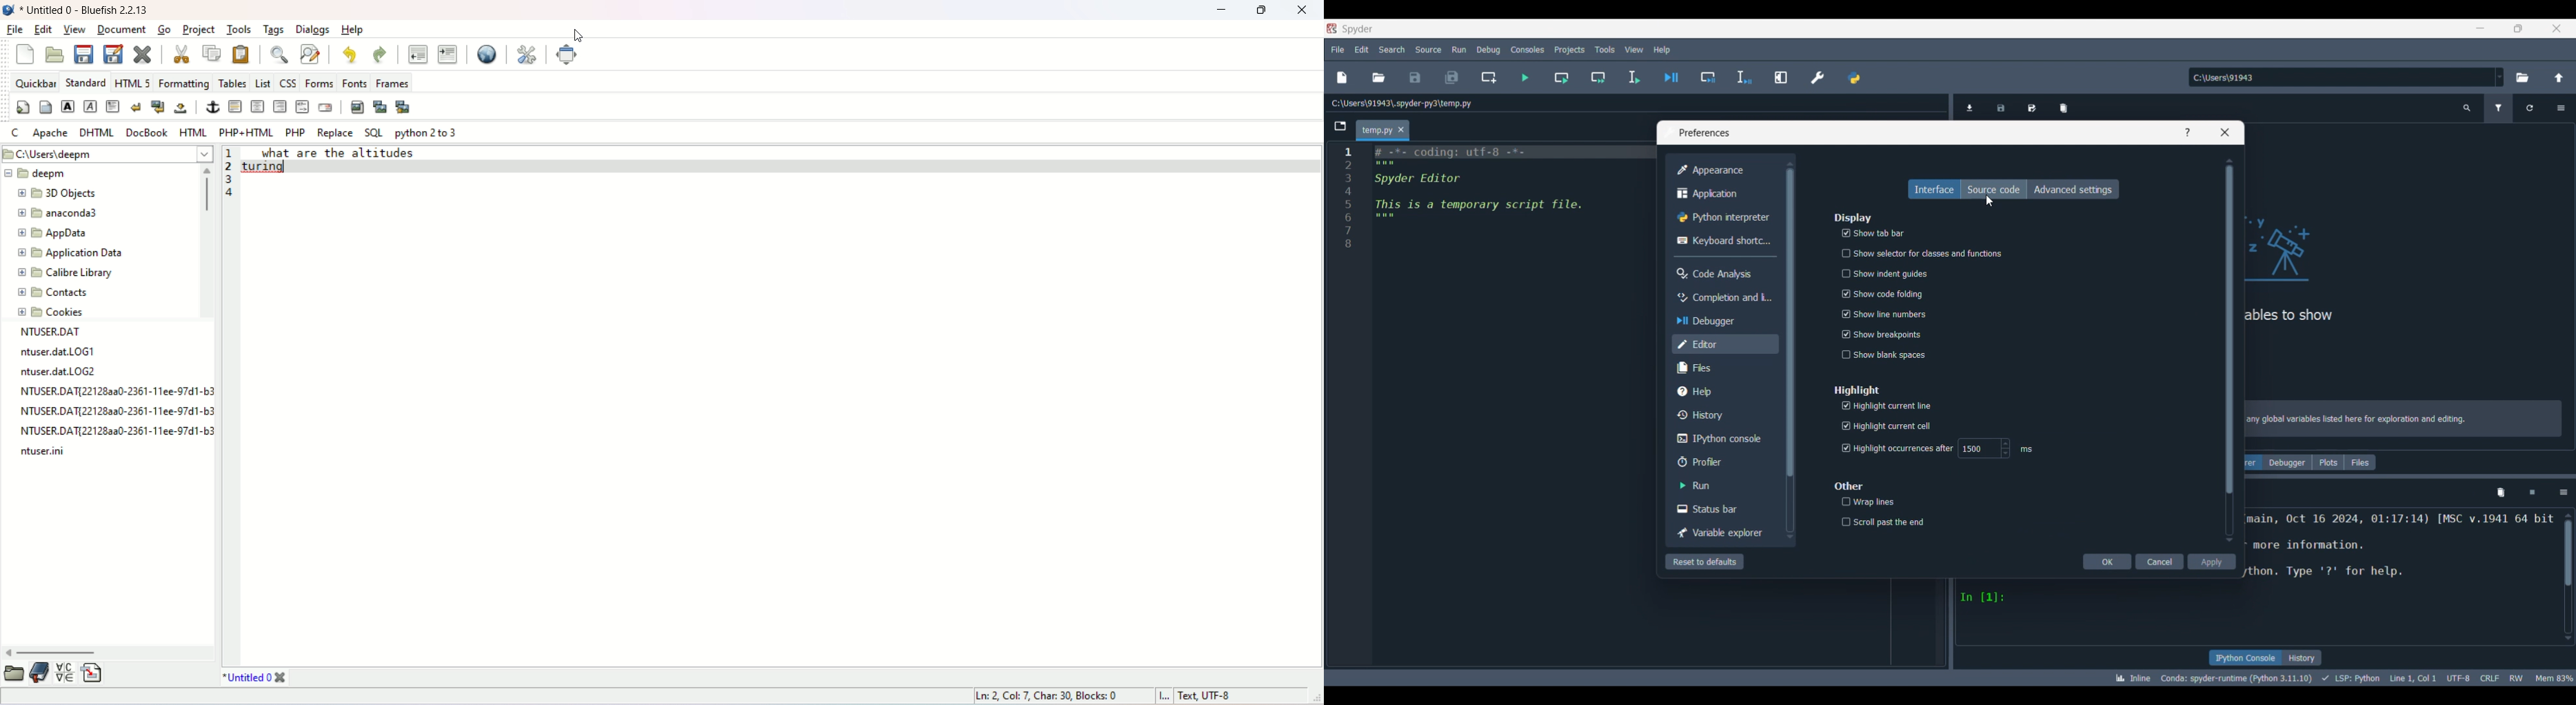  Describe the element at coordinates (1633, 78) in the screenshot. I see `Run selection/current line` at that location.